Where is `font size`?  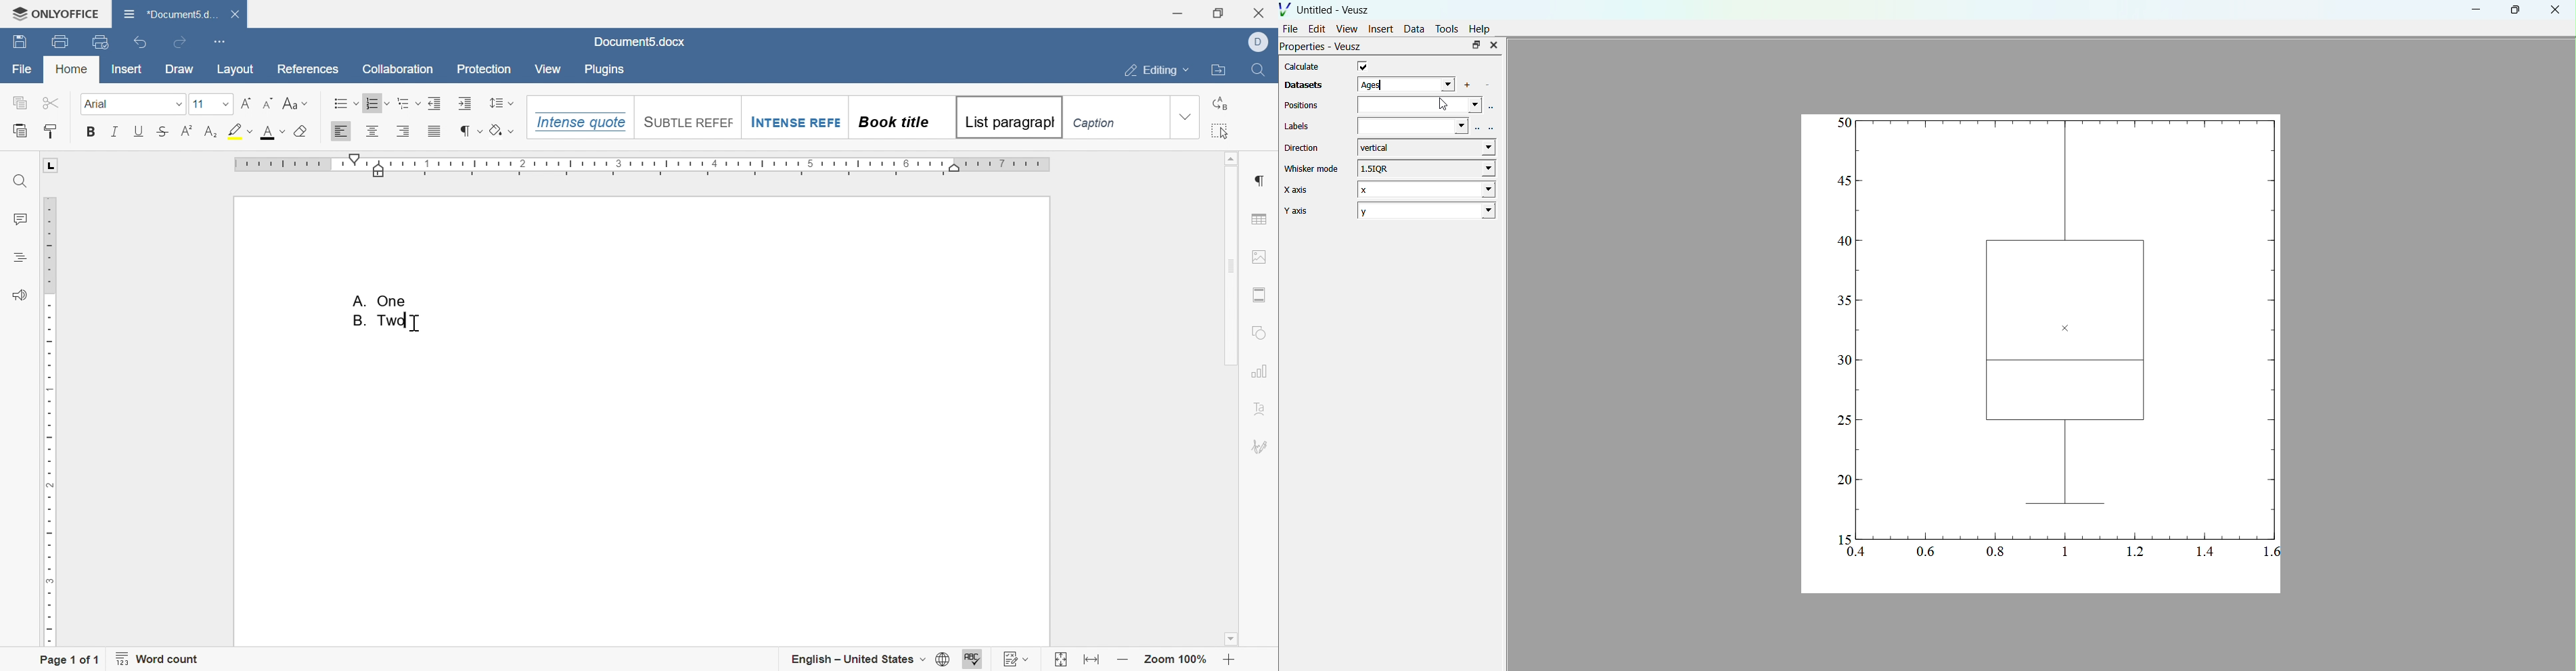
font size is located at coordinates (198, 104).